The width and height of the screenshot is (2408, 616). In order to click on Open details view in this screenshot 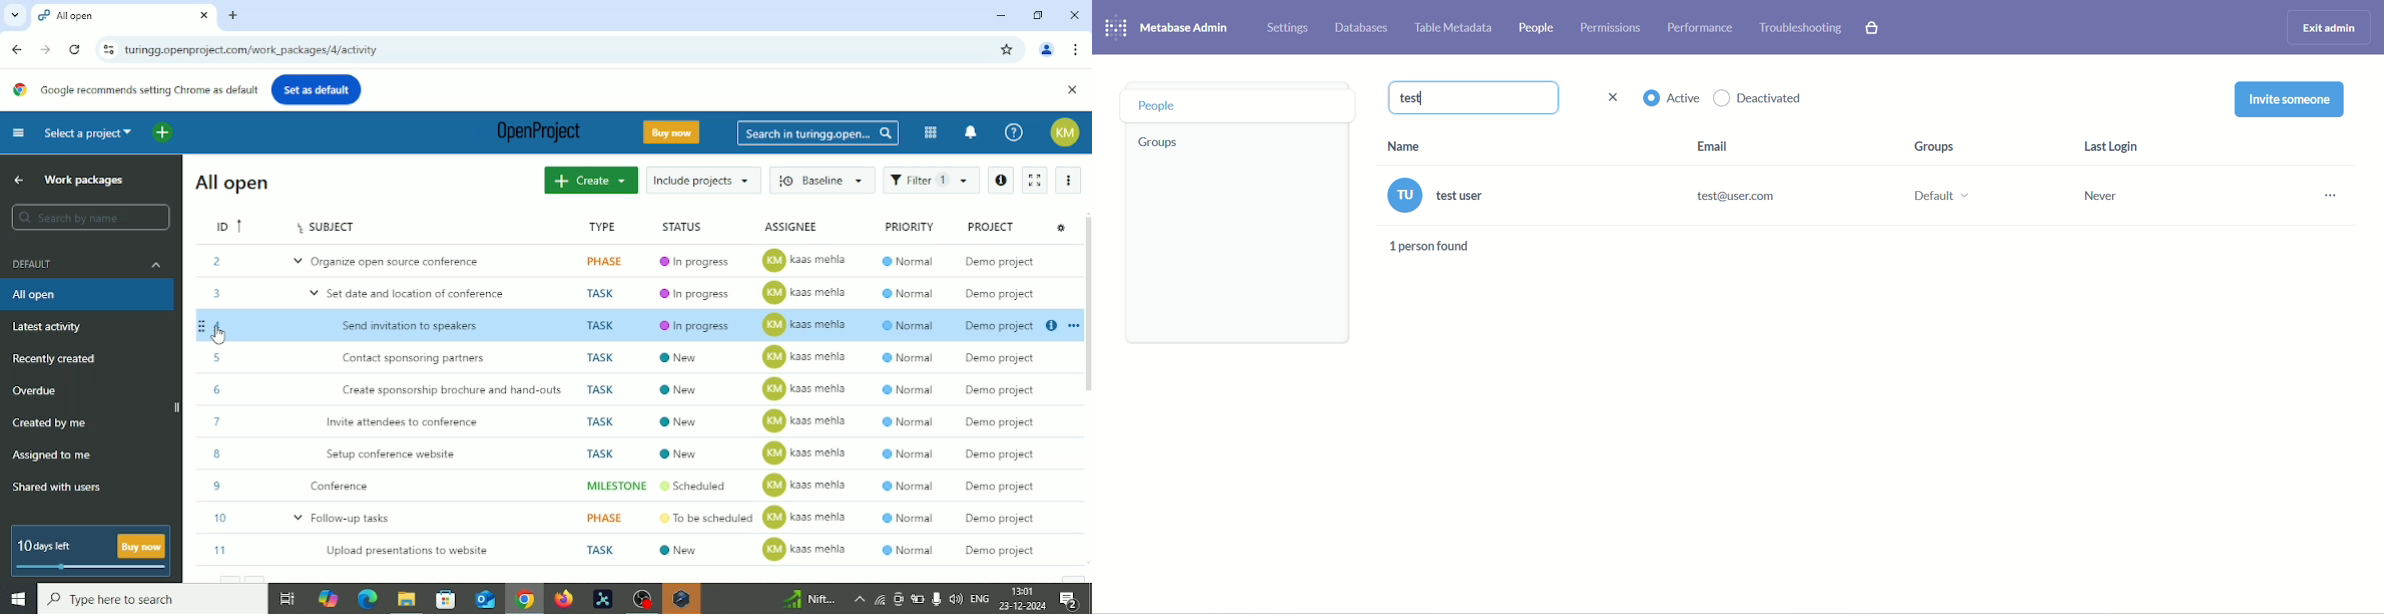, I will do `click(1002, 180)`.